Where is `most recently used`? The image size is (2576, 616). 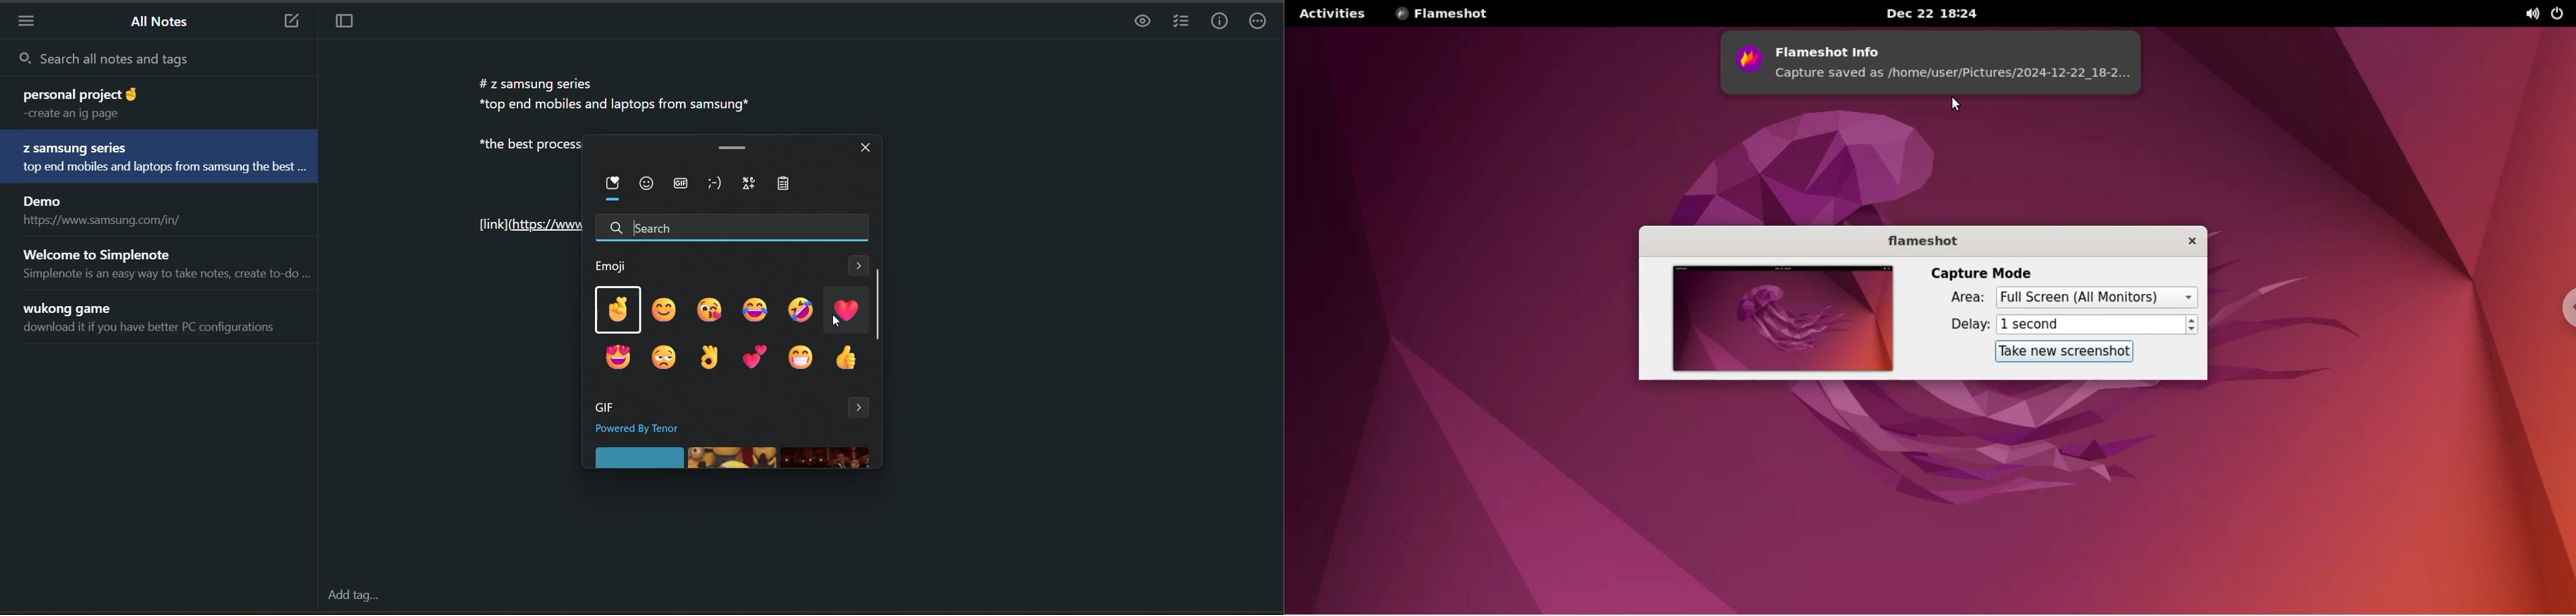 most recently used is located at coordinates (614, 190).